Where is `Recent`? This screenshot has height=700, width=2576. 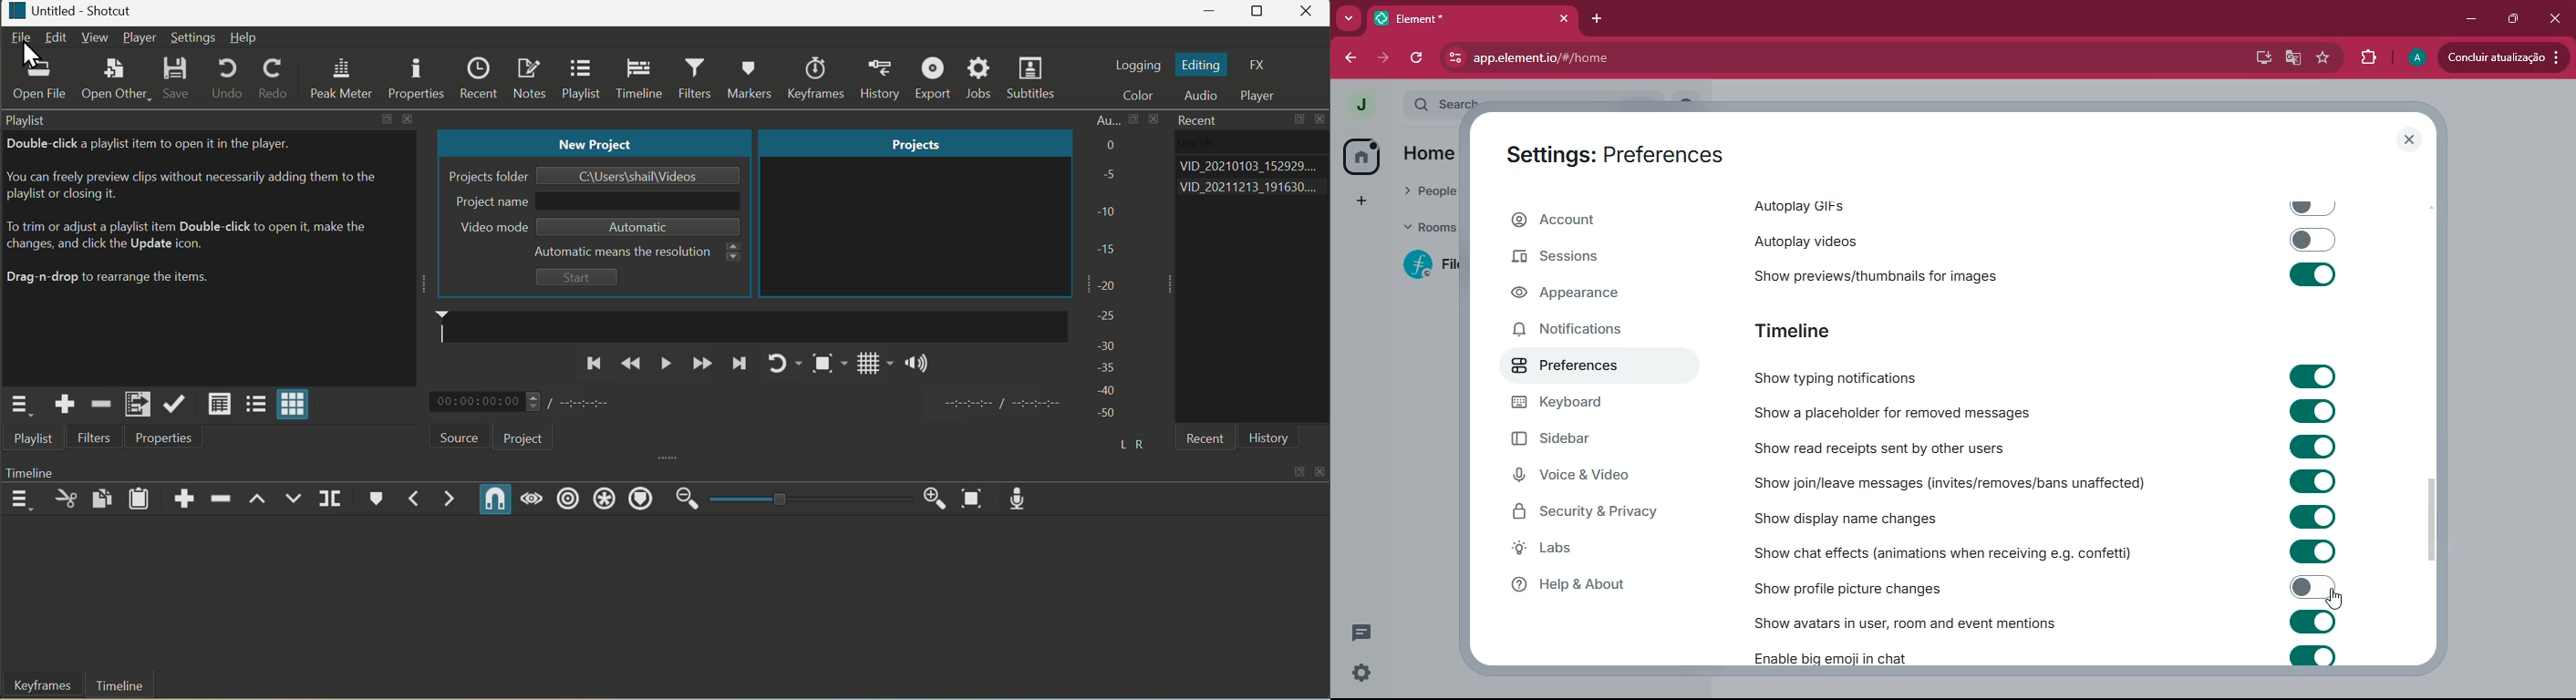 Recent is located at coordinates (478, 76).